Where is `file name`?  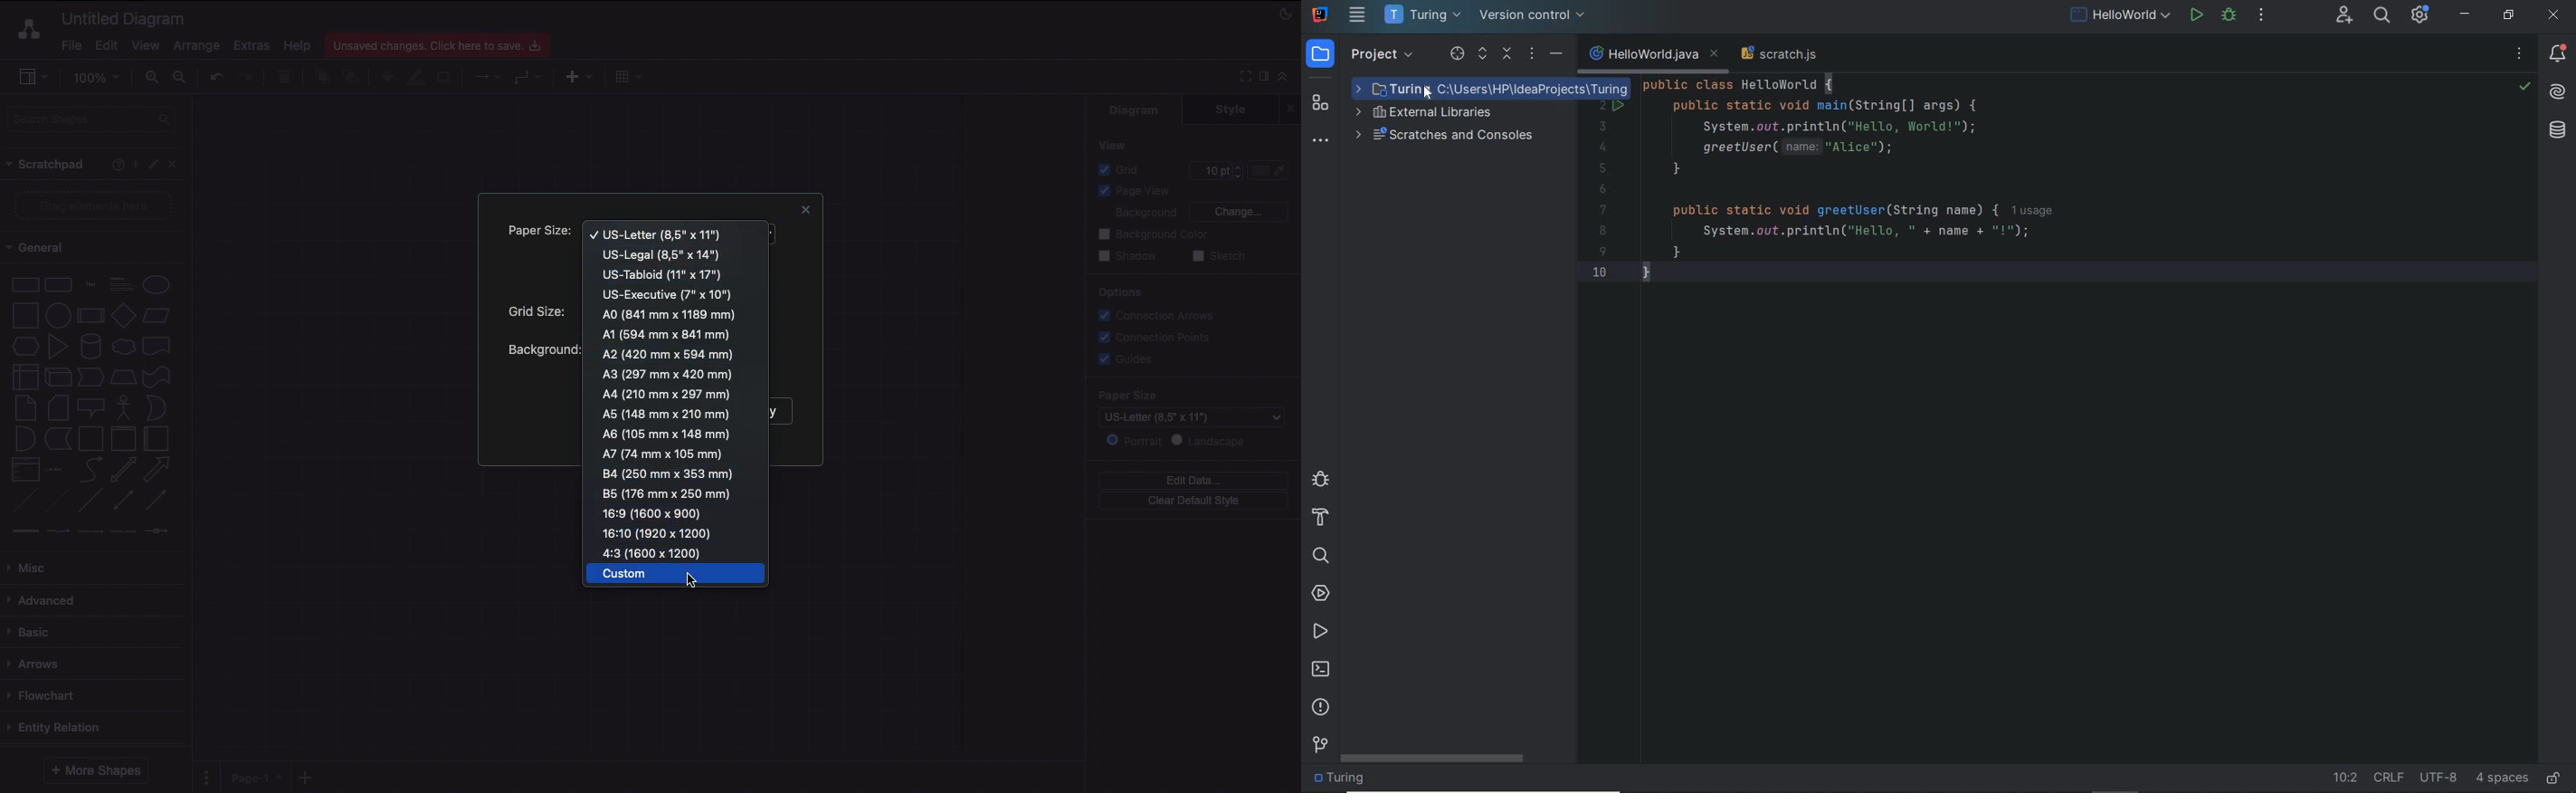
file name is located at coordinates (2121, 17).